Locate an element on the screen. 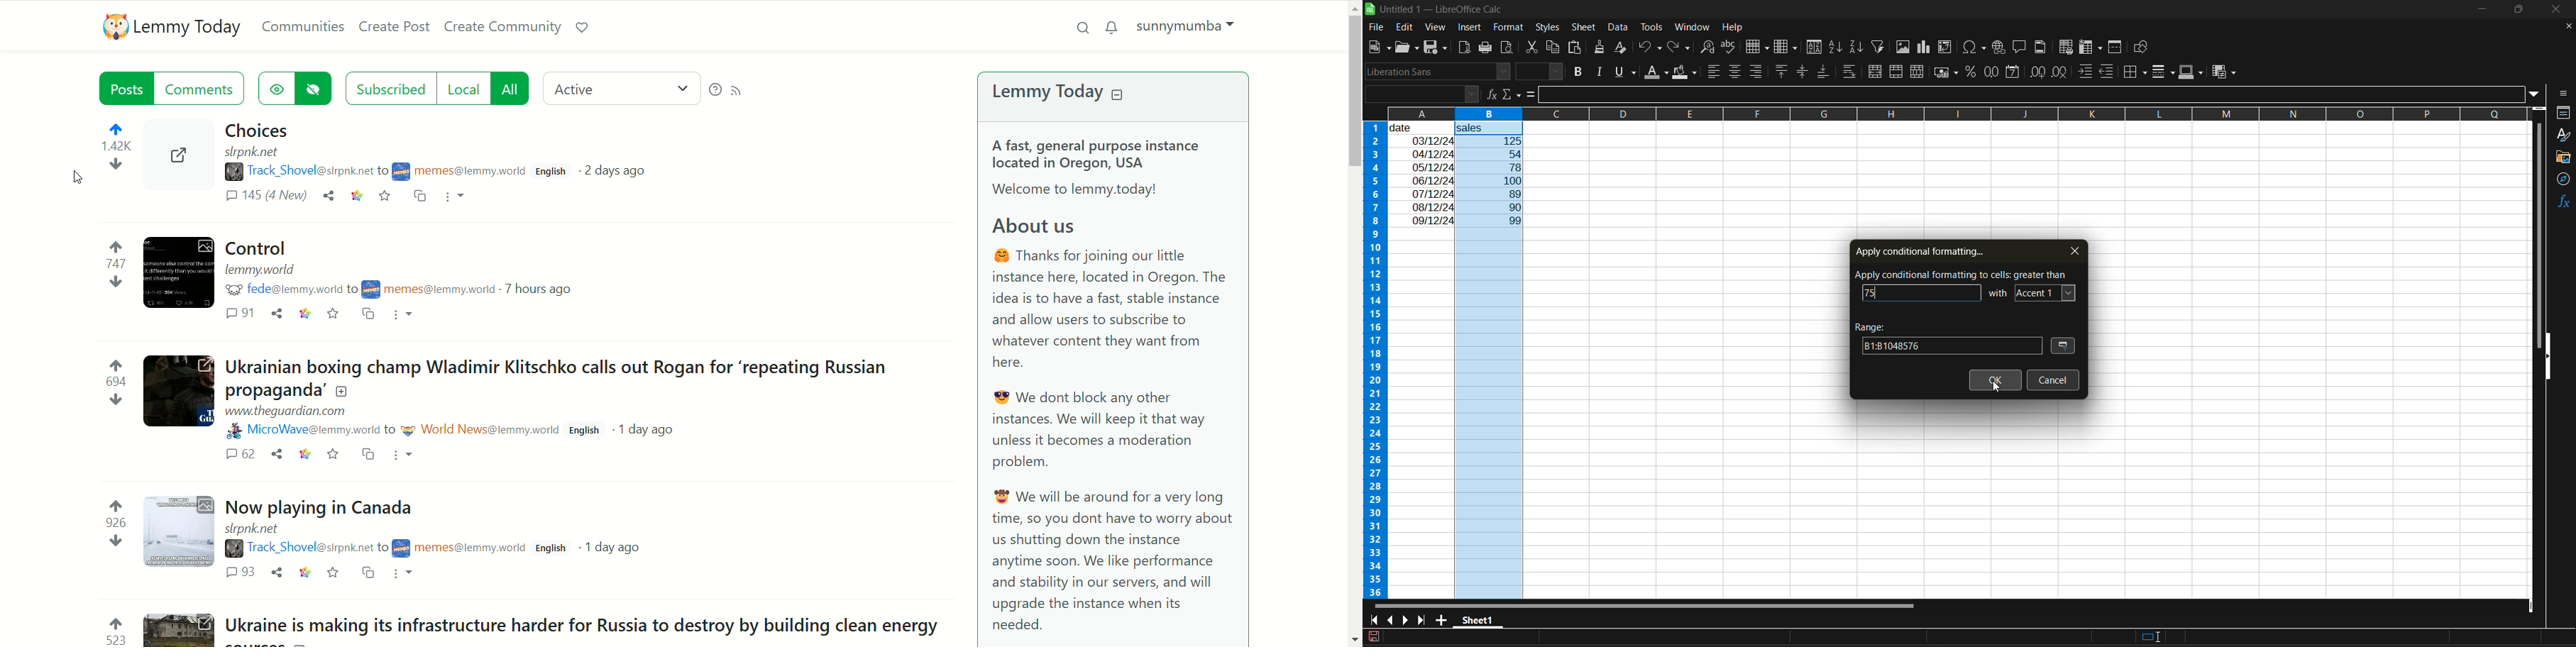 This screenshot has height=672, width=2576. show draw functions is located at coordinates (2143, 47).